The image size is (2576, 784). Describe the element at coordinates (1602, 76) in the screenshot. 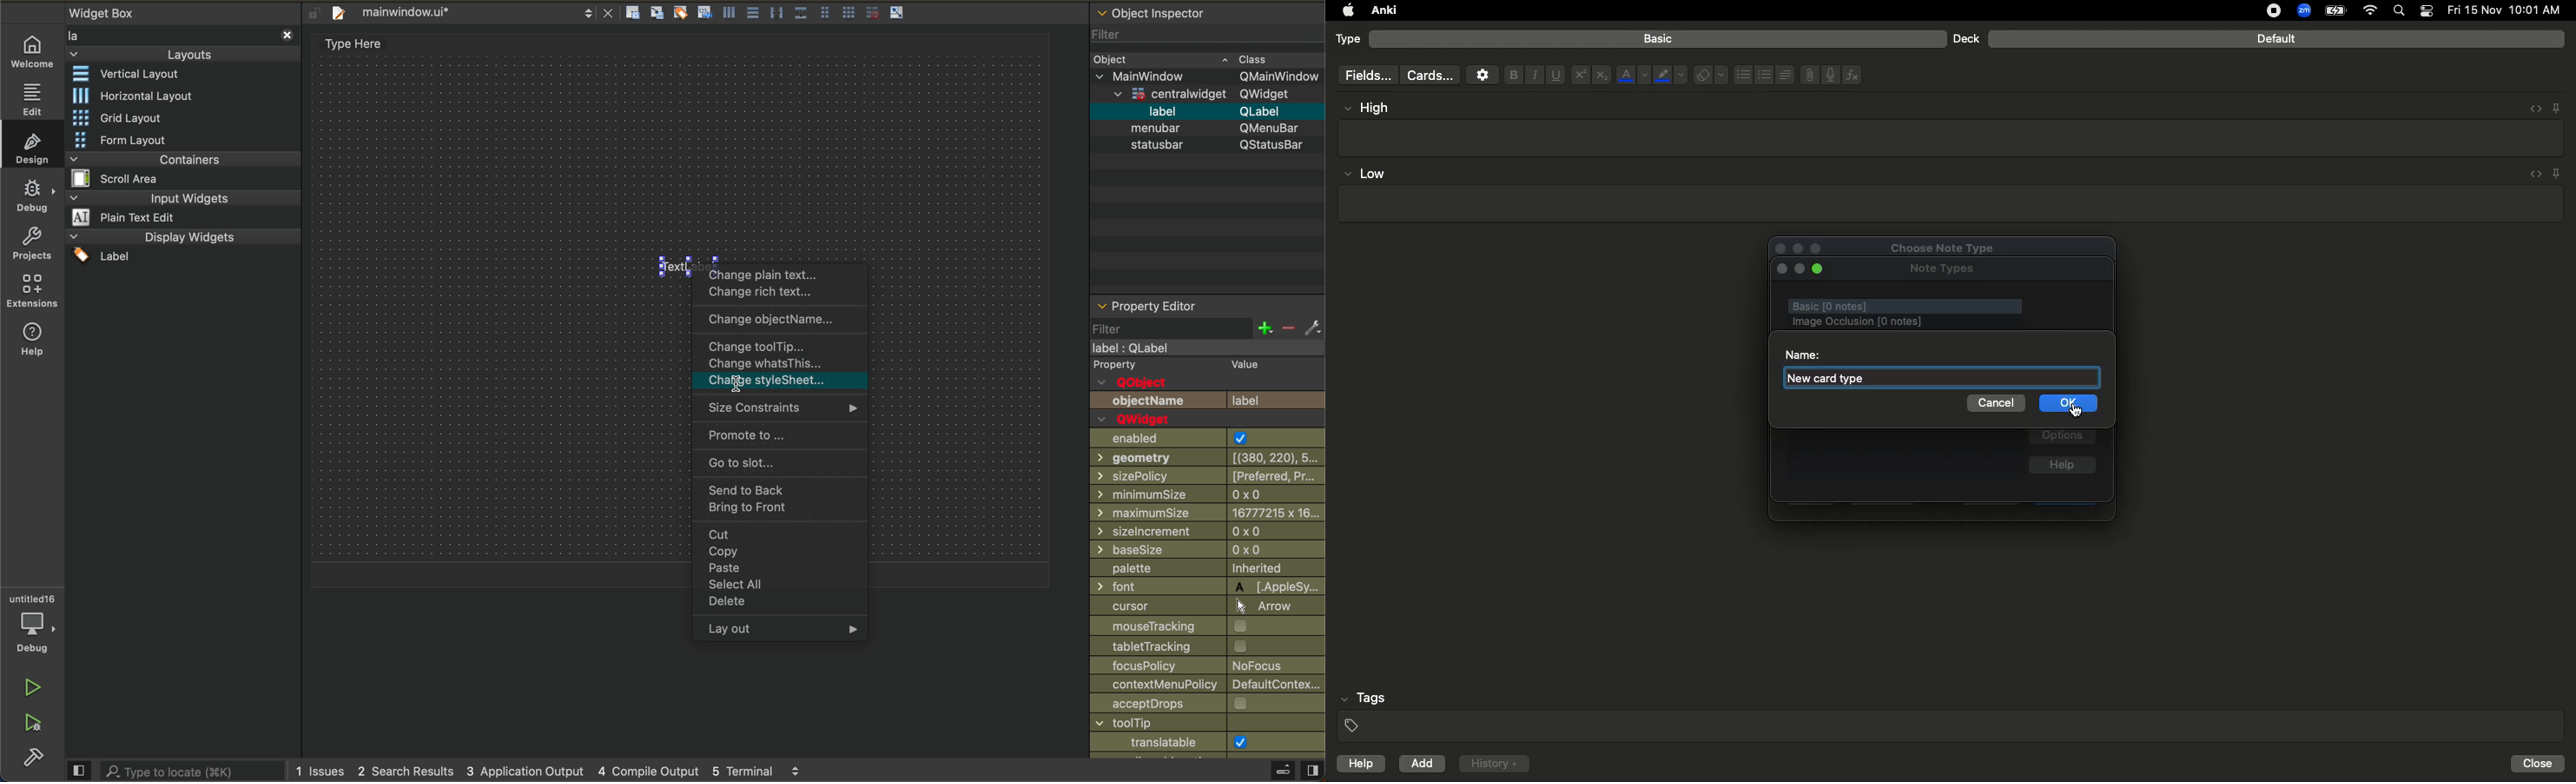

I see `Subscript` at that location.